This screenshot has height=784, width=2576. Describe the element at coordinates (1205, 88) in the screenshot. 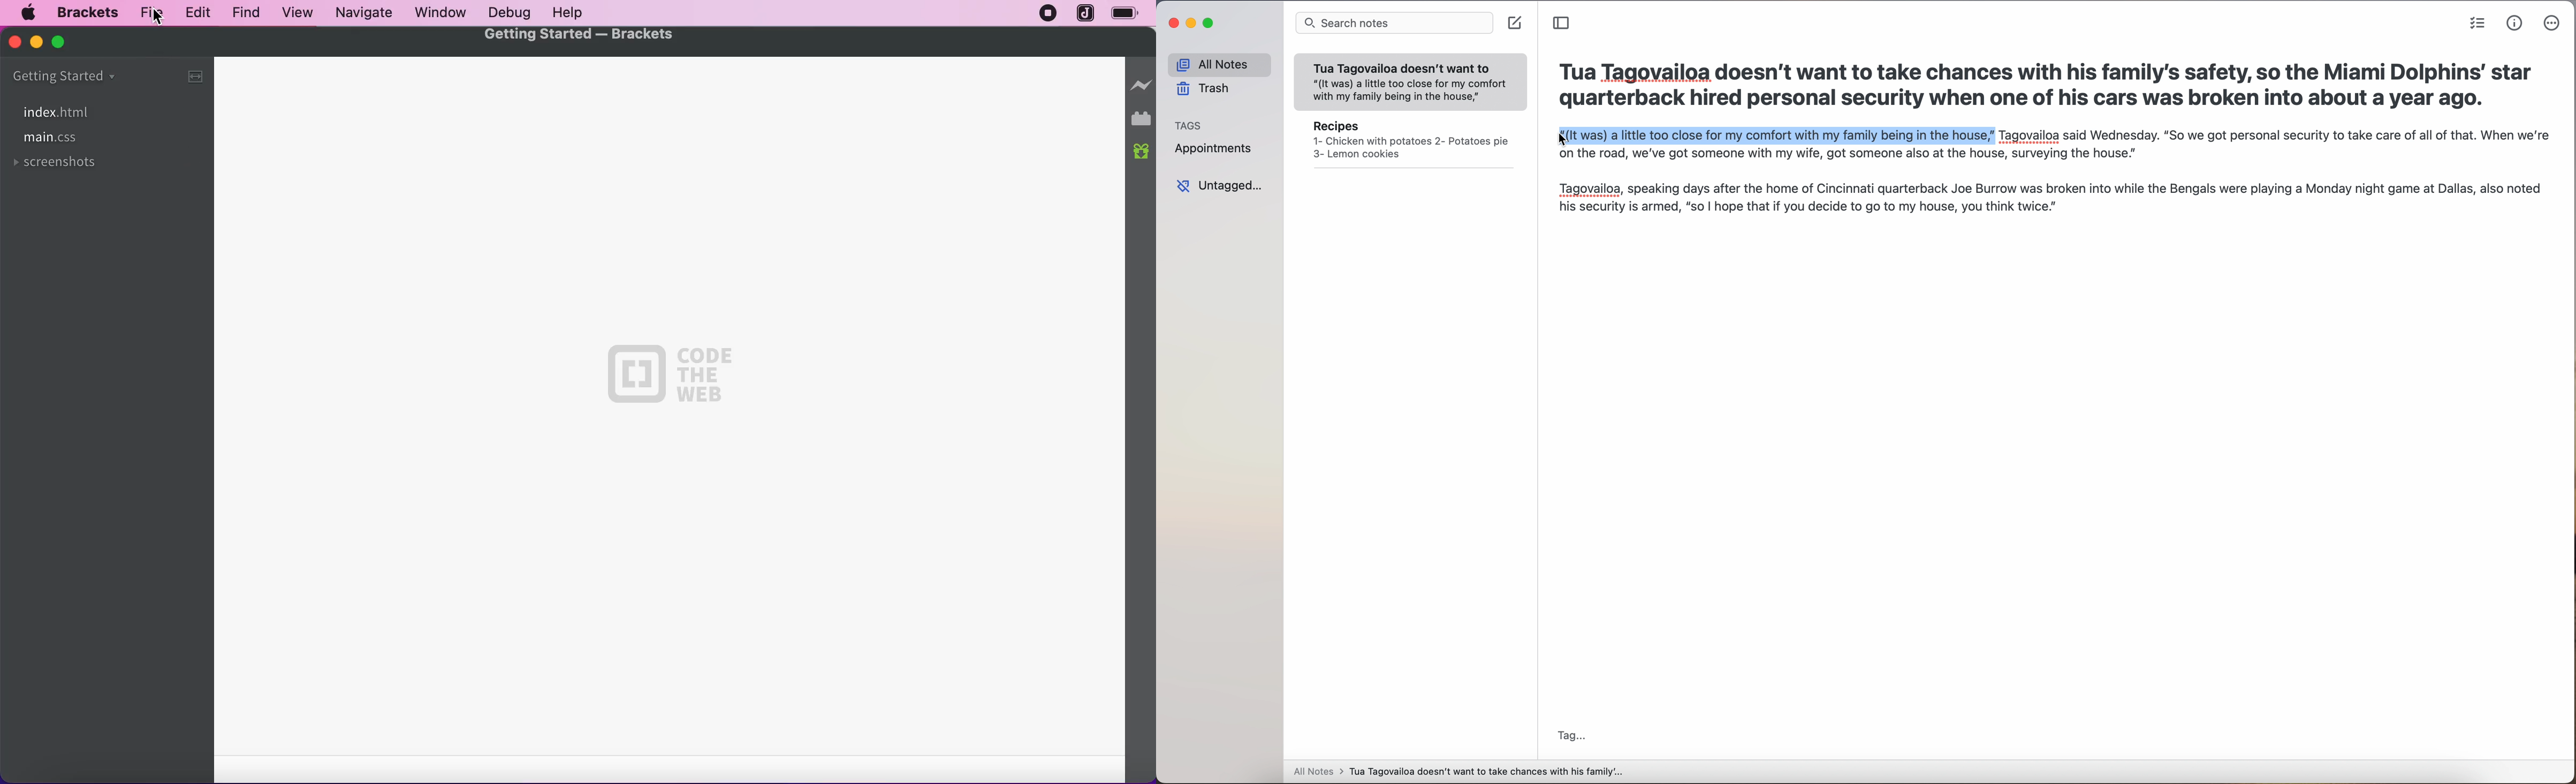

I see `trash` at that location.